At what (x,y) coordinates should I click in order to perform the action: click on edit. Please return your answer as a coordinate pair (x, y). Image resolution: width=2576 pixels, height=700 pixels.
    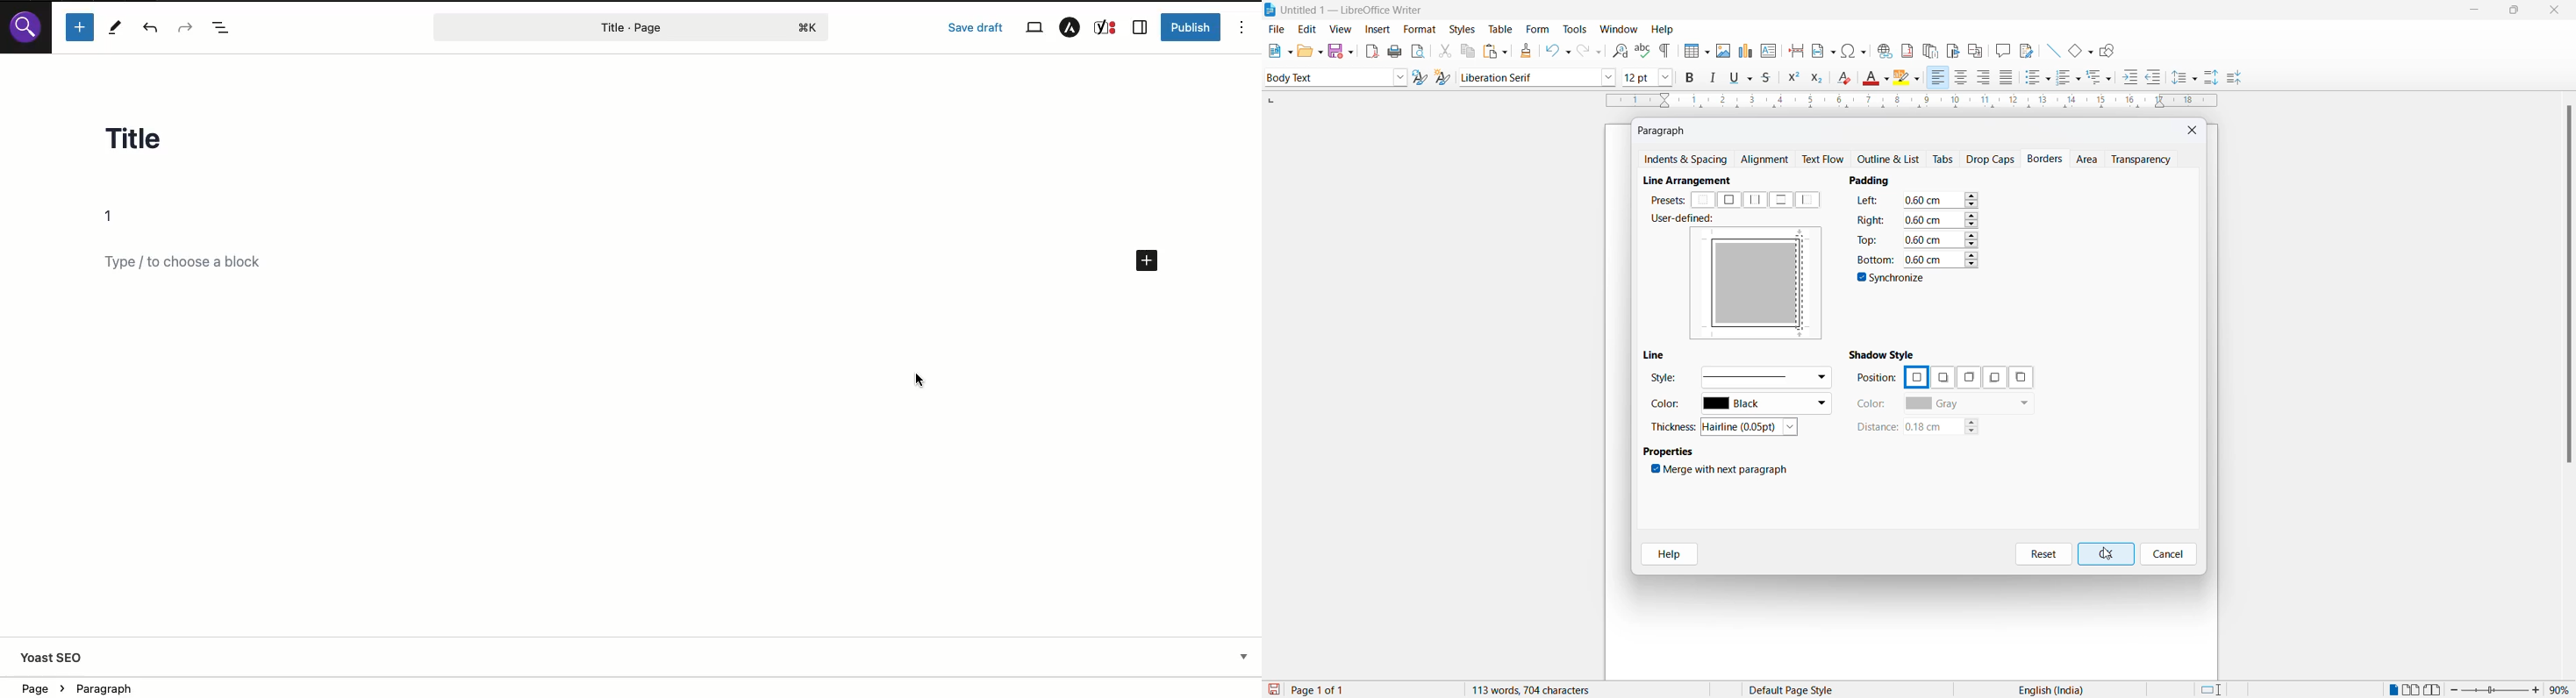
    Looking at the image, I should click on (1308, 29).